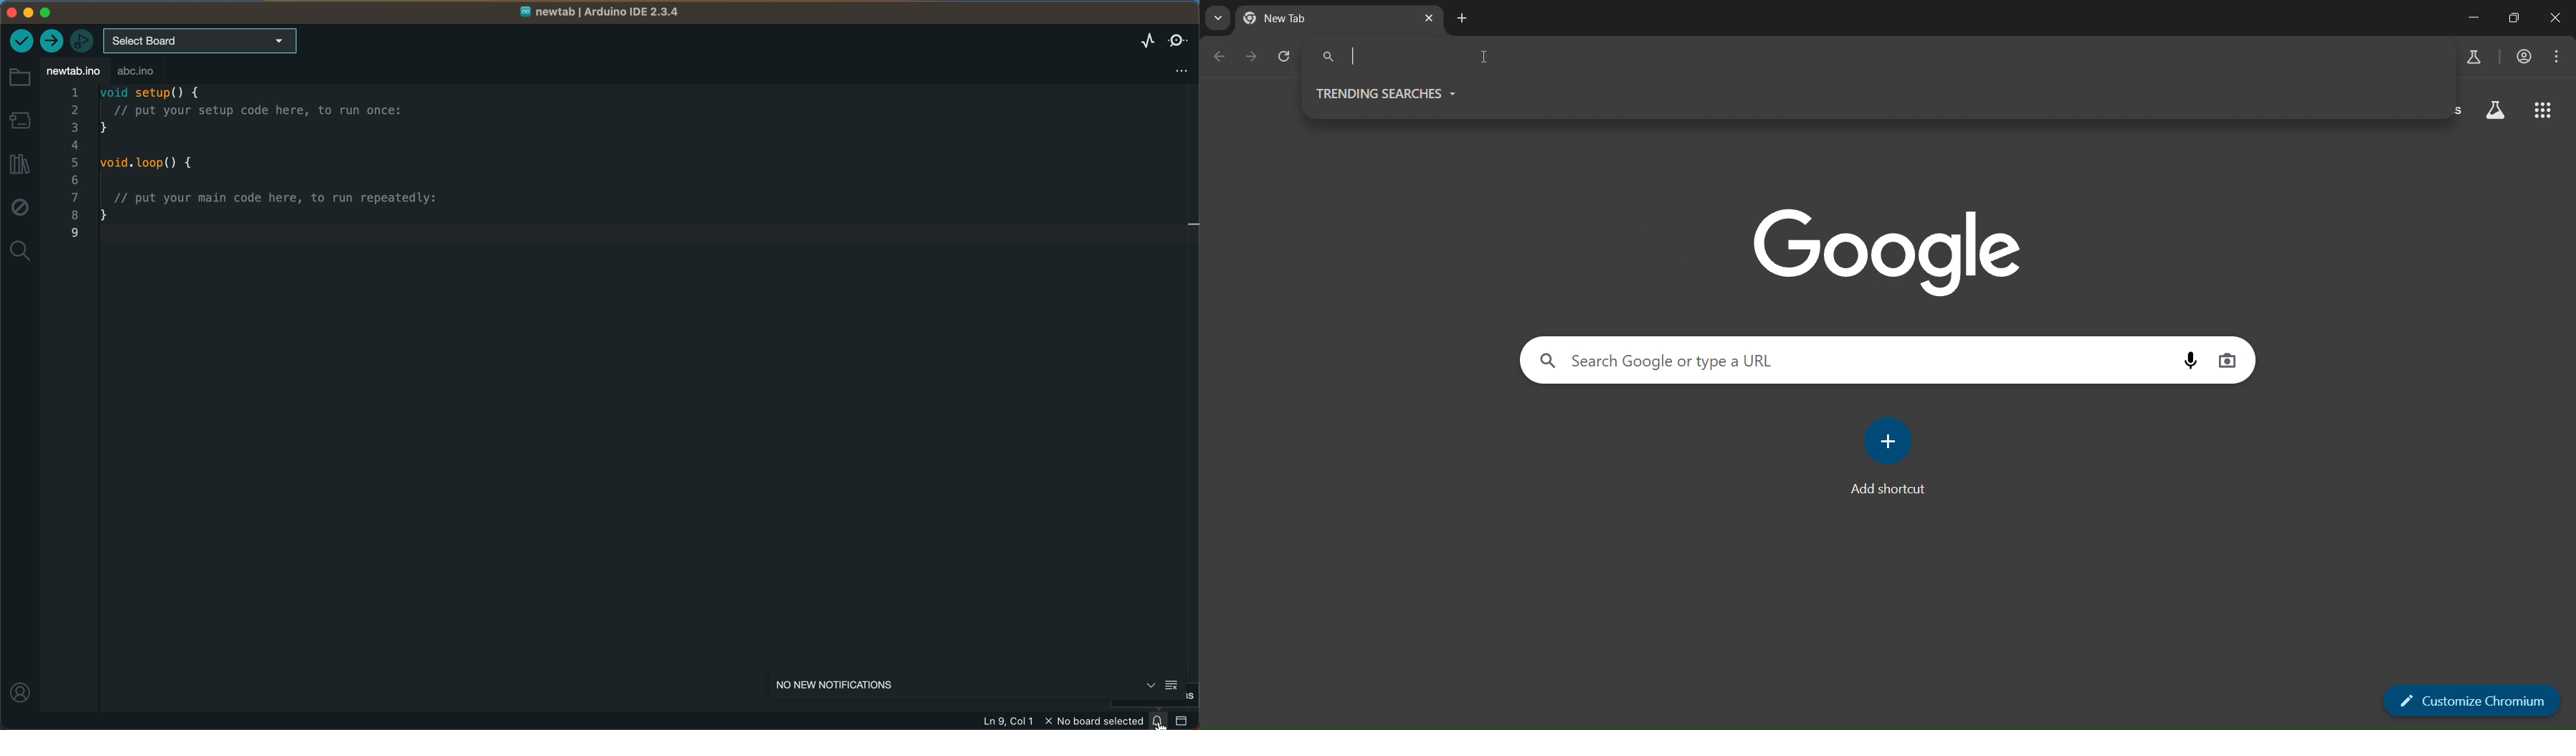 The height and width of the screenshot is (756, 2576). What do you see at coordinates (2557, 20) in the screenshot?
I see `close` at bounding box center [2557, 20].